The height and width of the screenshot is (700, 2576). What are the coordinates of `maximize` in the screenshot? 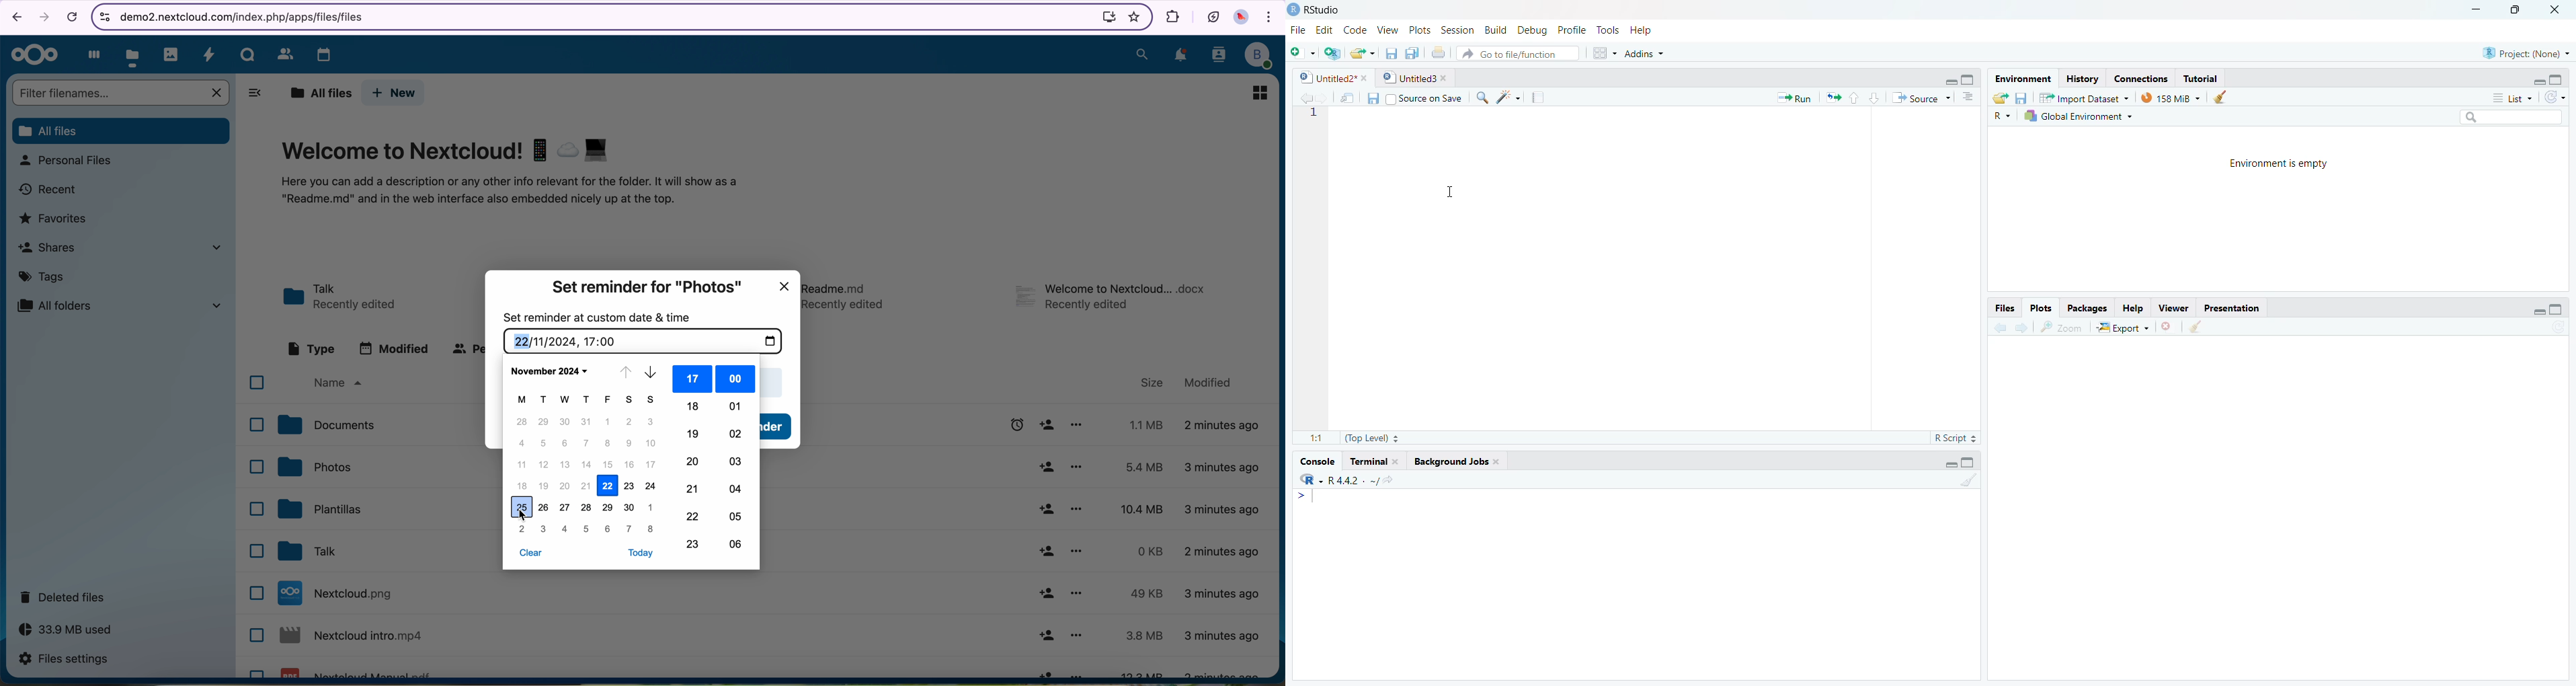 It's located at (2517, 10).